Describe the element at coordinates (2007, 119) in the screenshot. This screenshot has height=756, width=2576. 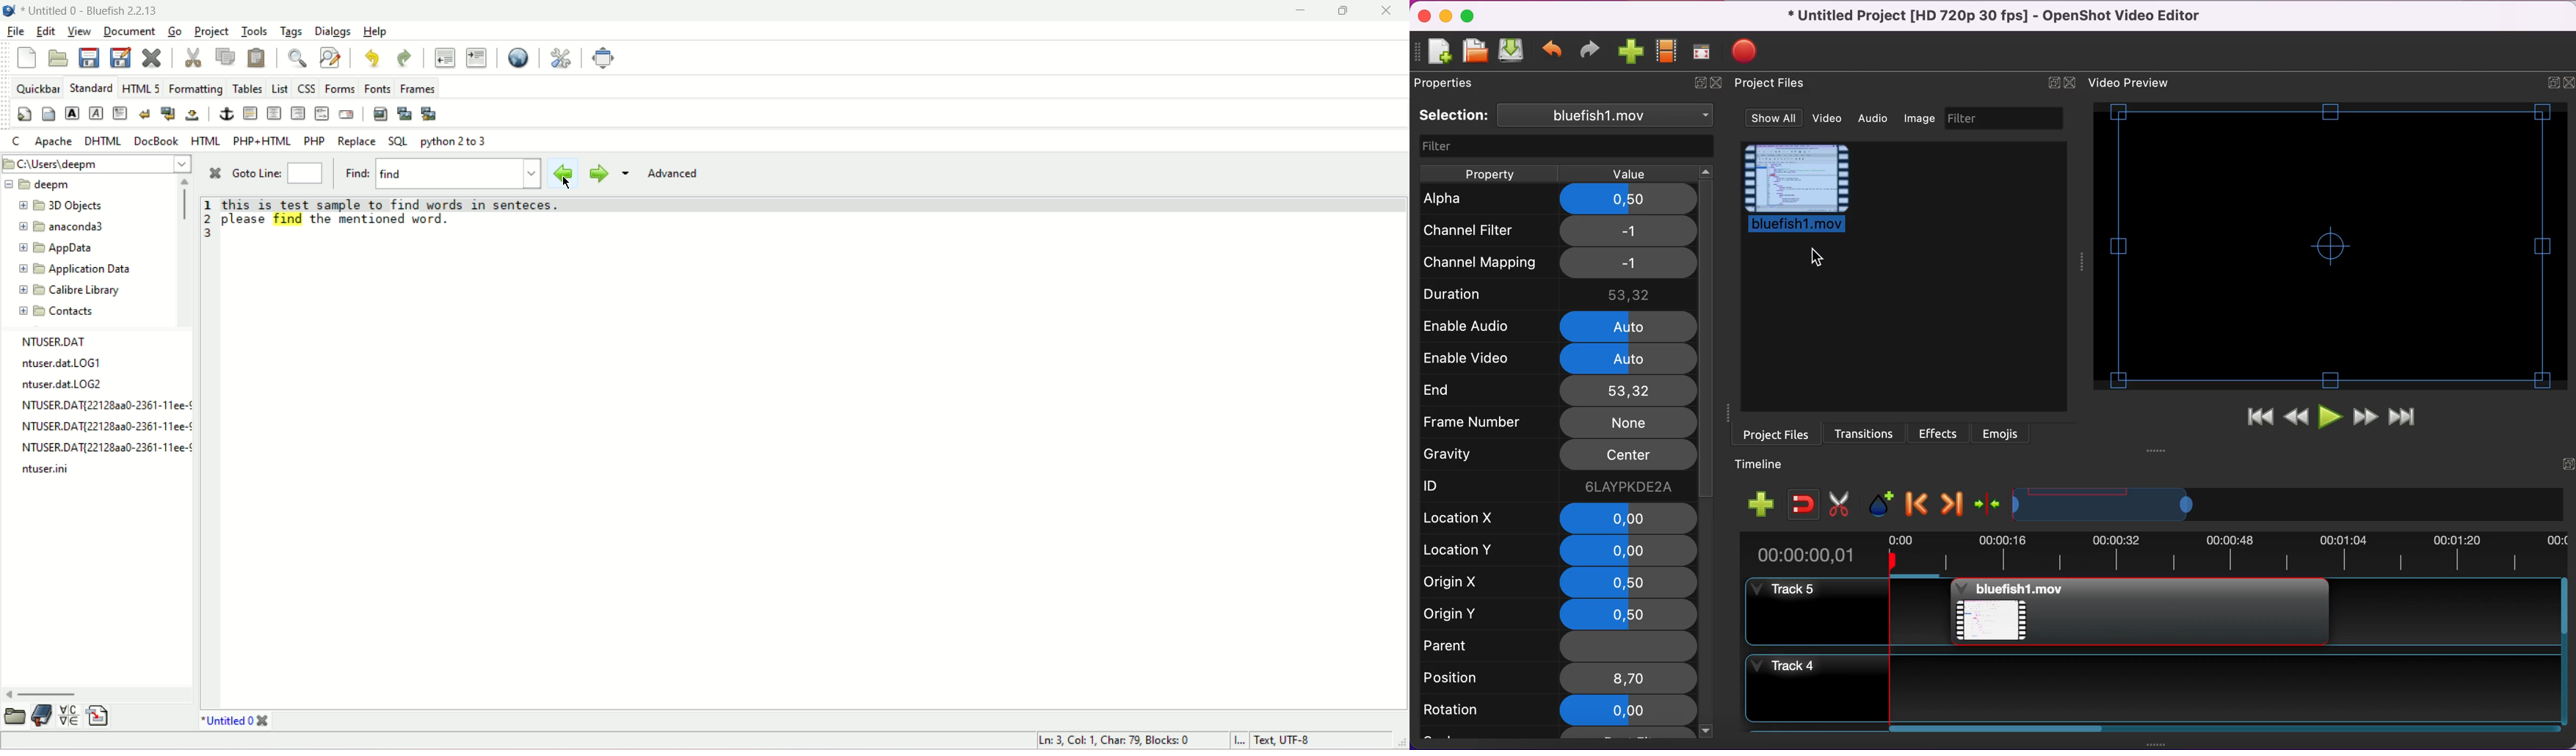
I see `filter` at that location.